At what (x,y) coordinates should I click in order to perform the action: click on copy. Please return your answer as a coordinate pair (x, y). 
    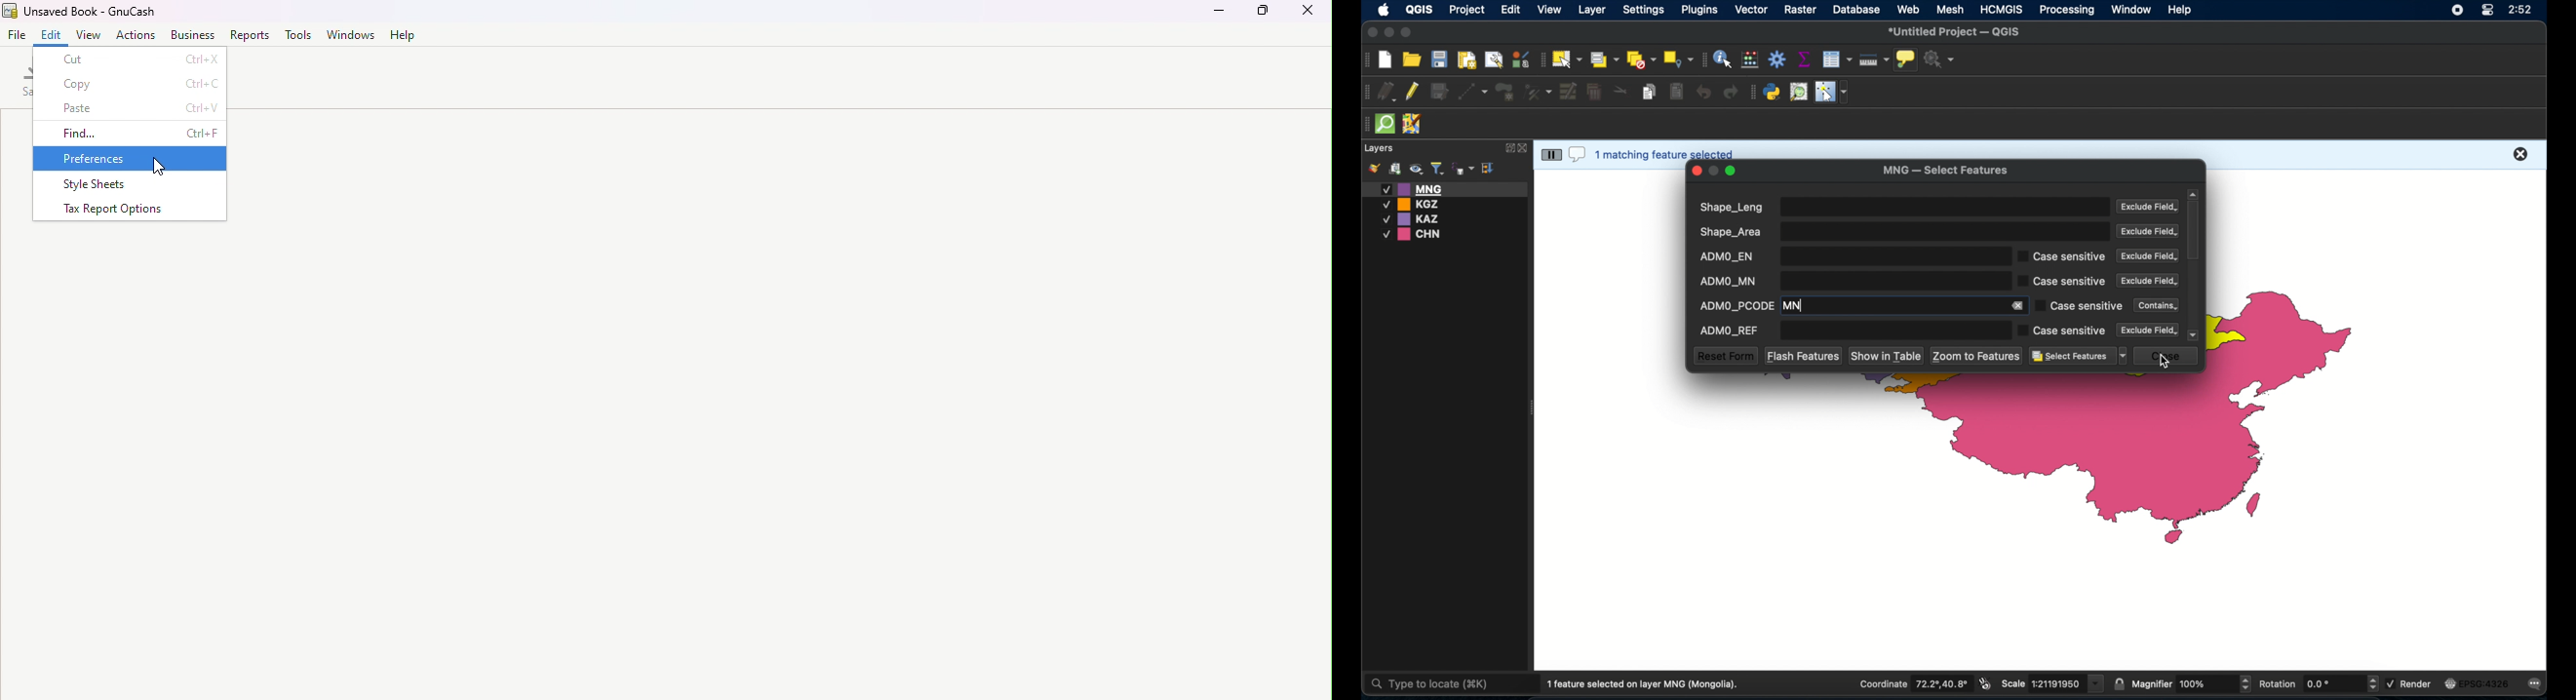
    Looking at the image, I should click on (1651, 91).